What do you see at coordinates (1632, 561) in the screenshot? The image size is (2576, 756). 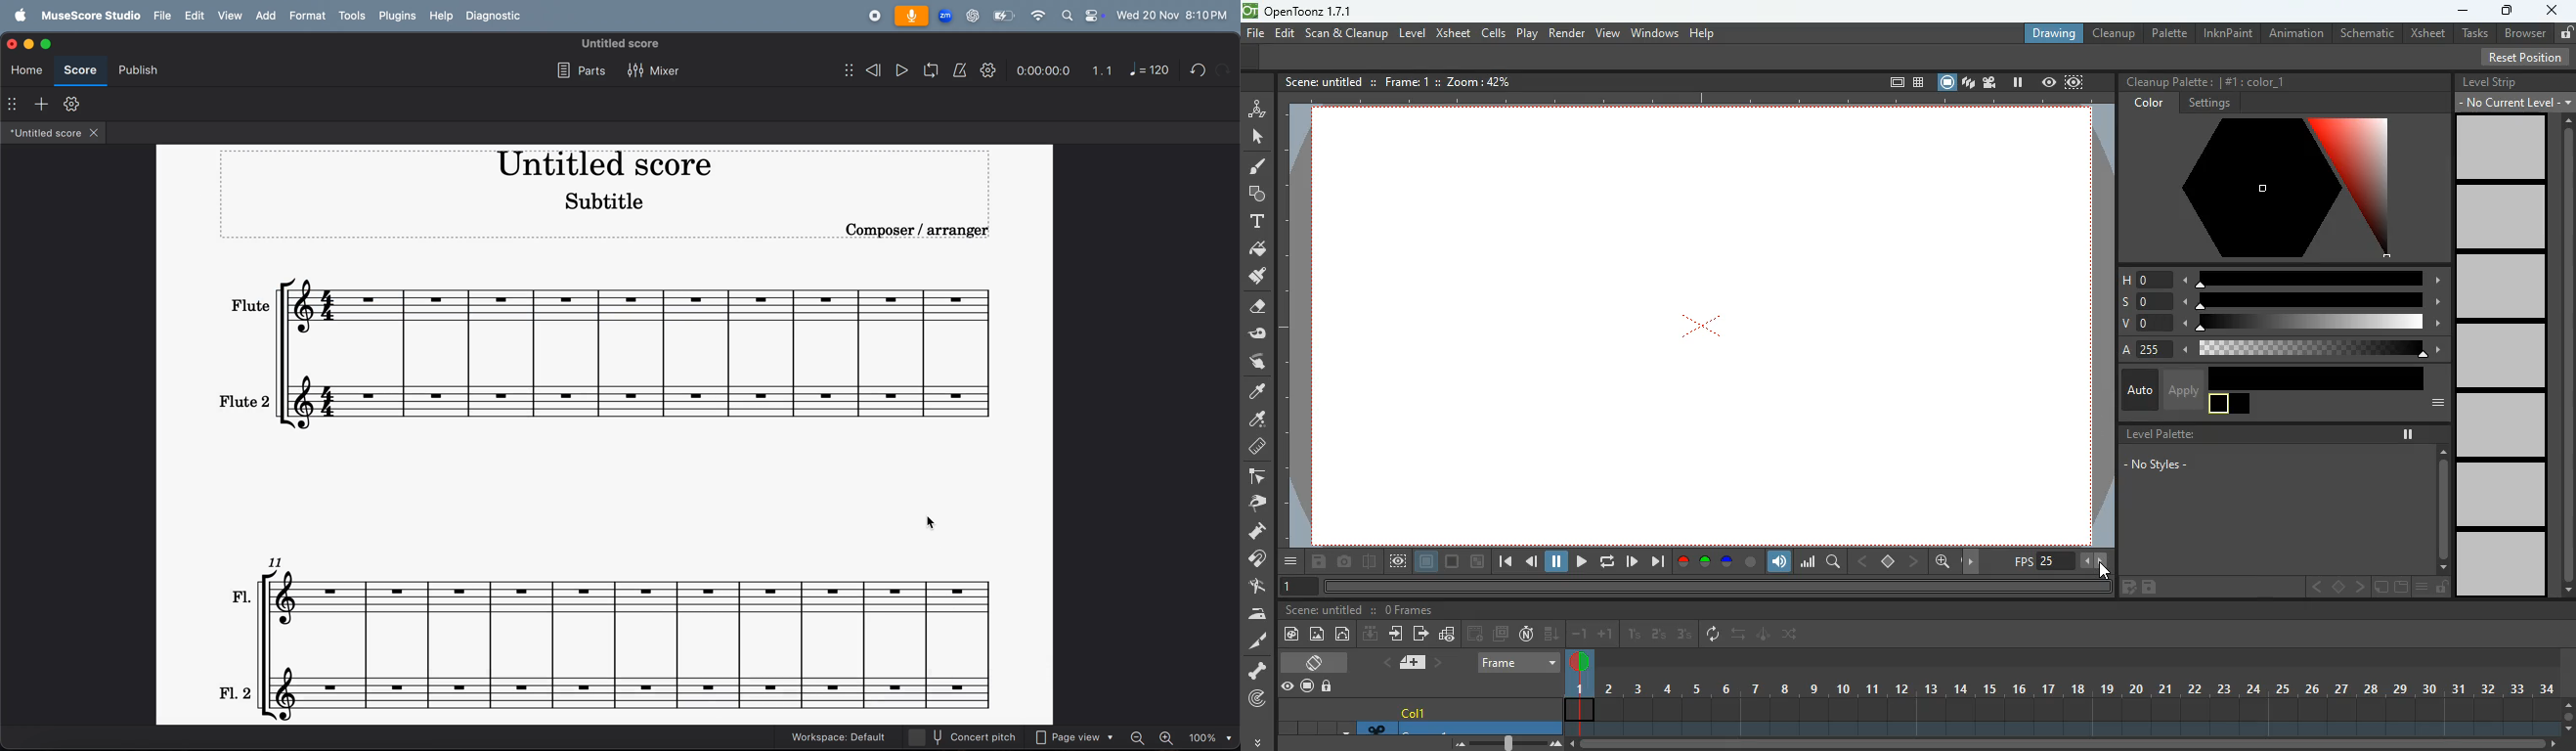 I see `forward` at bounding box center [1632, 561].